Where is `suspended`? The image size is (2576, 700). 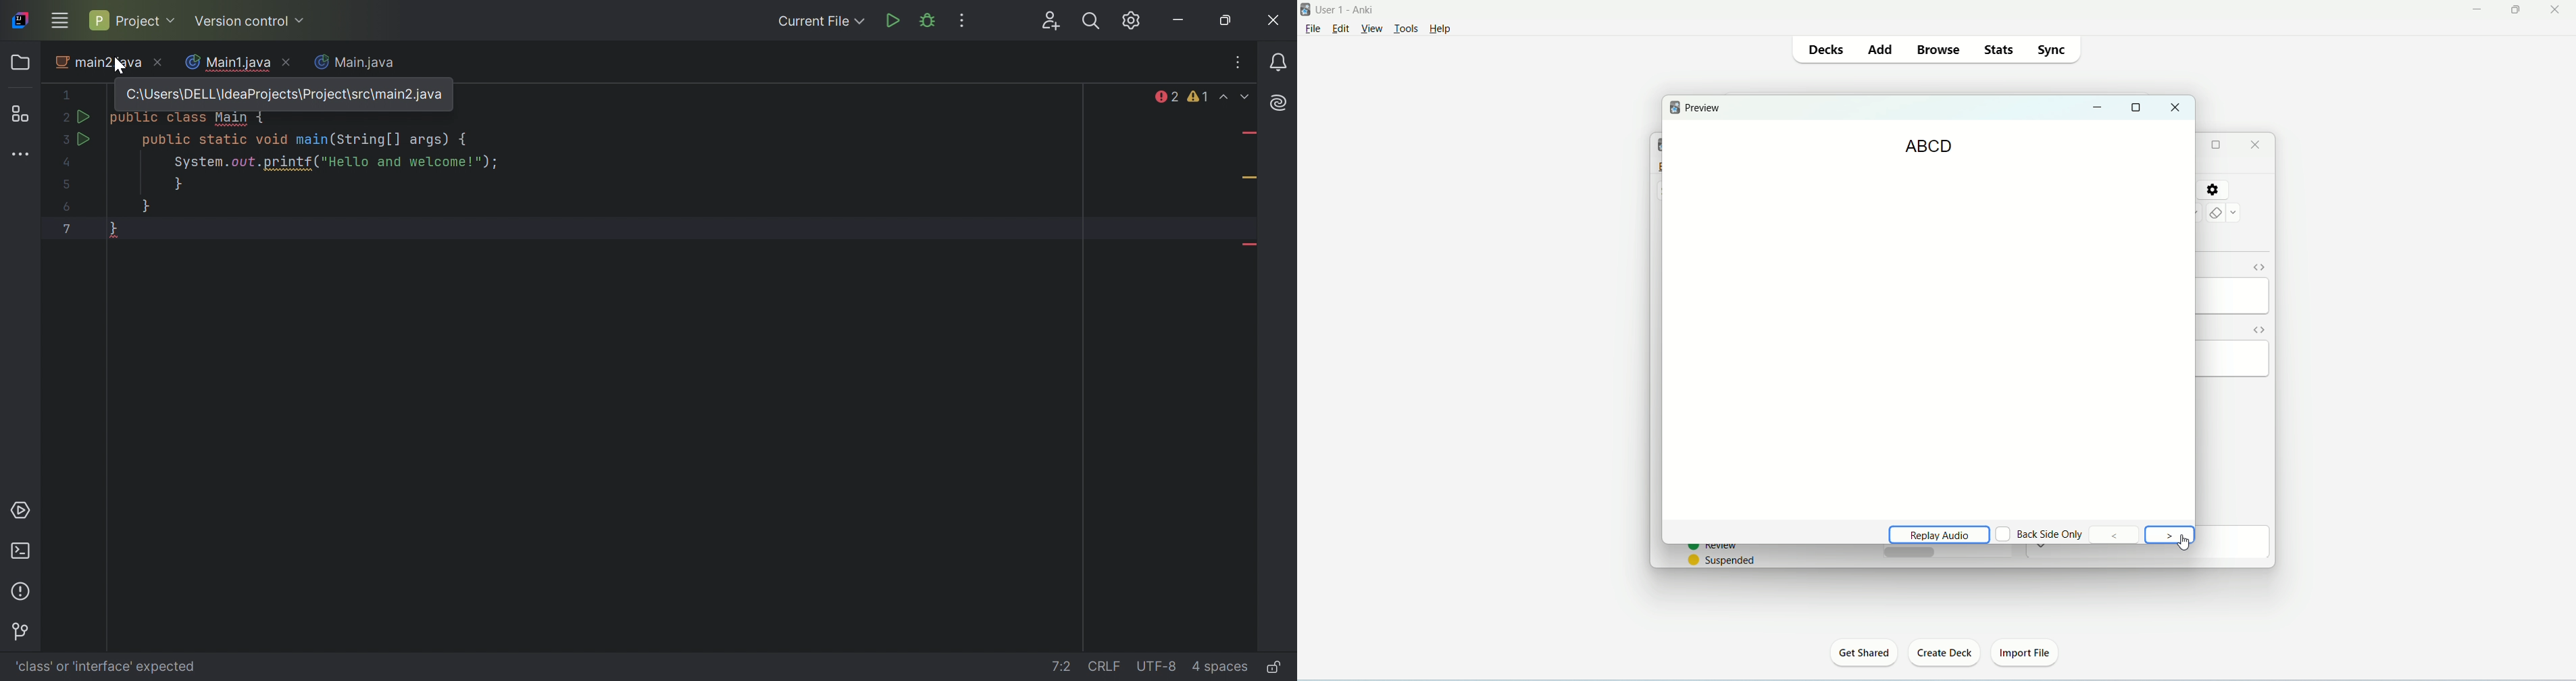
suspended is located at coordinates (1723, 560).